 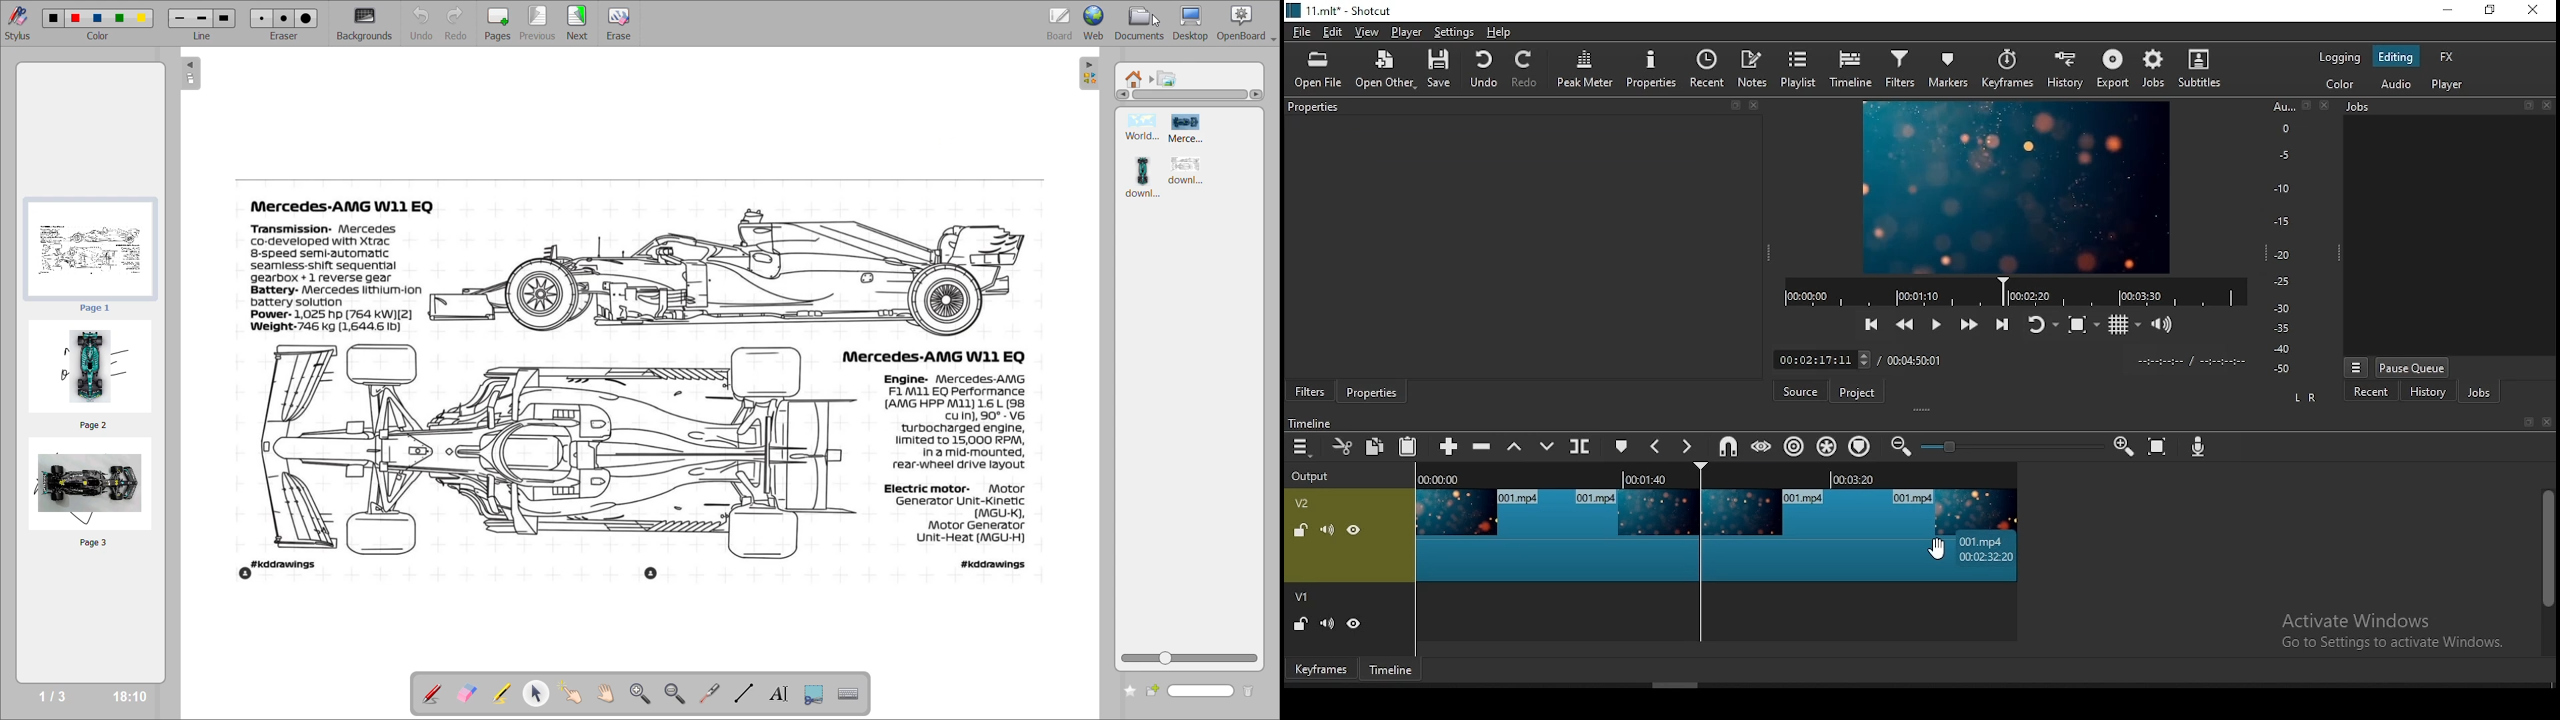 I want to click on subtitles, so click(x=2203, y=69).